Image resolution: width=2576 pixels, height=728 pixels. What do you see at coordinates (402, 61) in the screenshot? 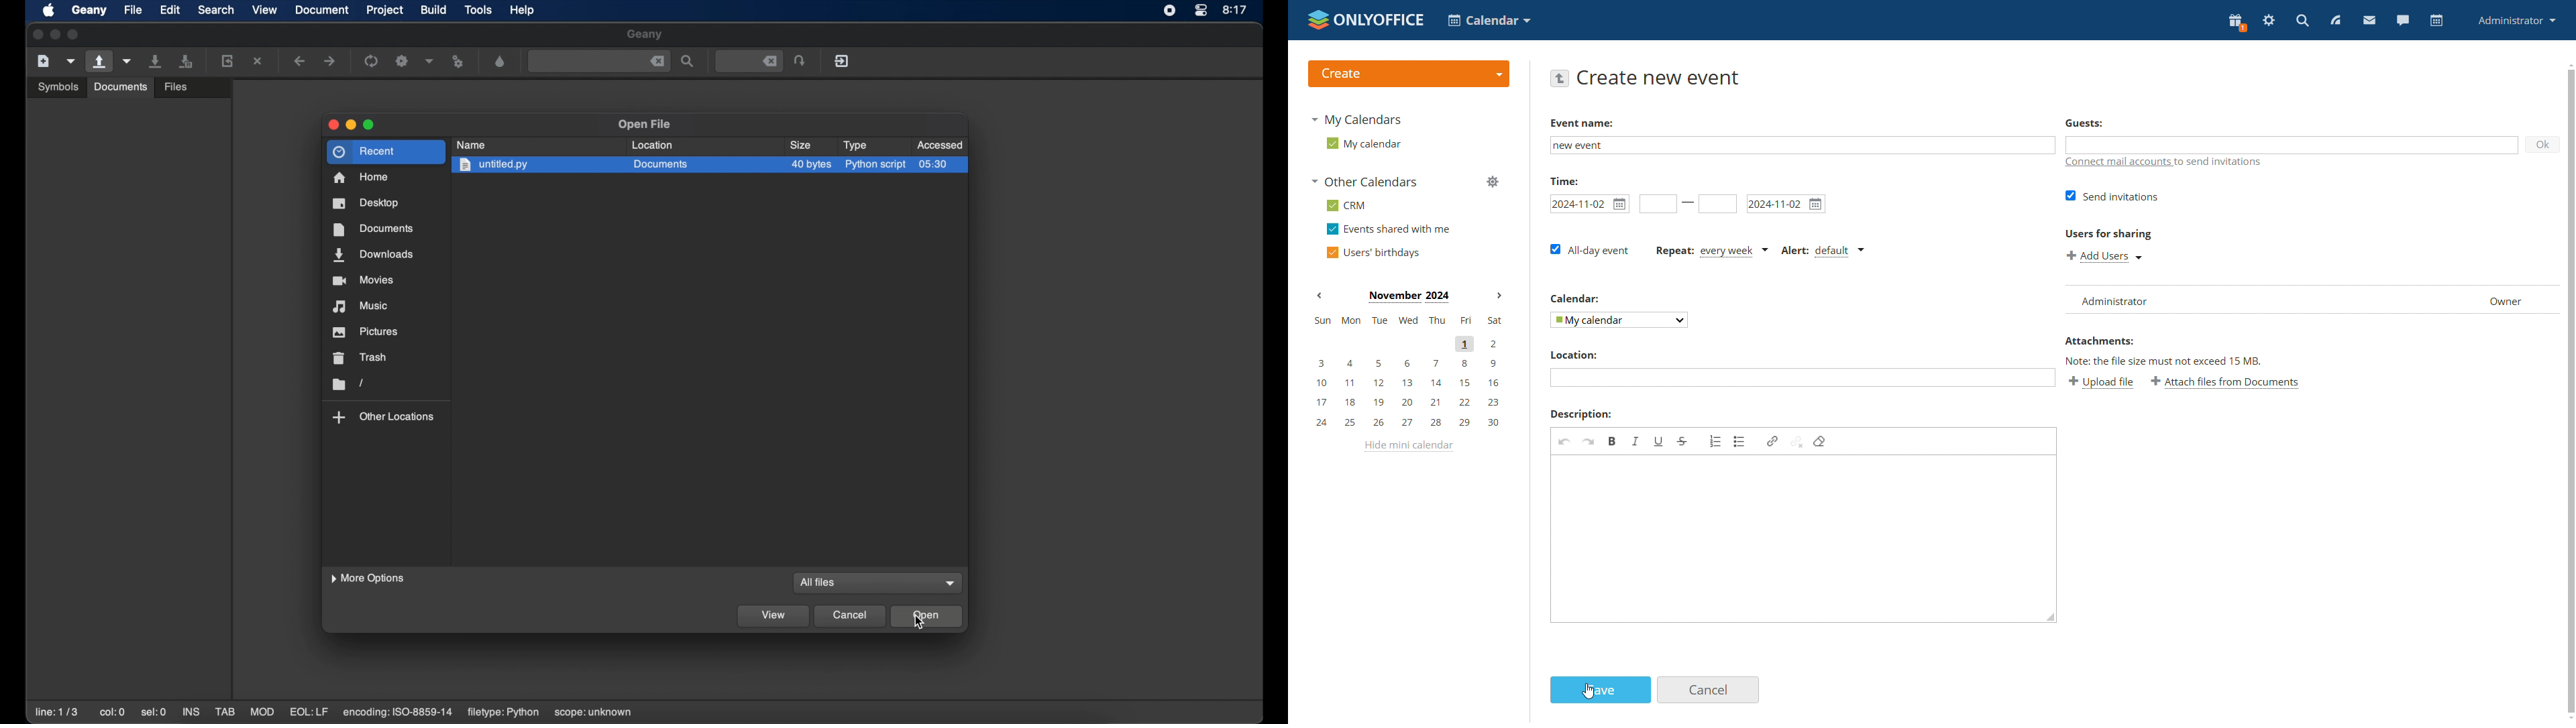
I see `build the current file` at bounding box center [402, 61].